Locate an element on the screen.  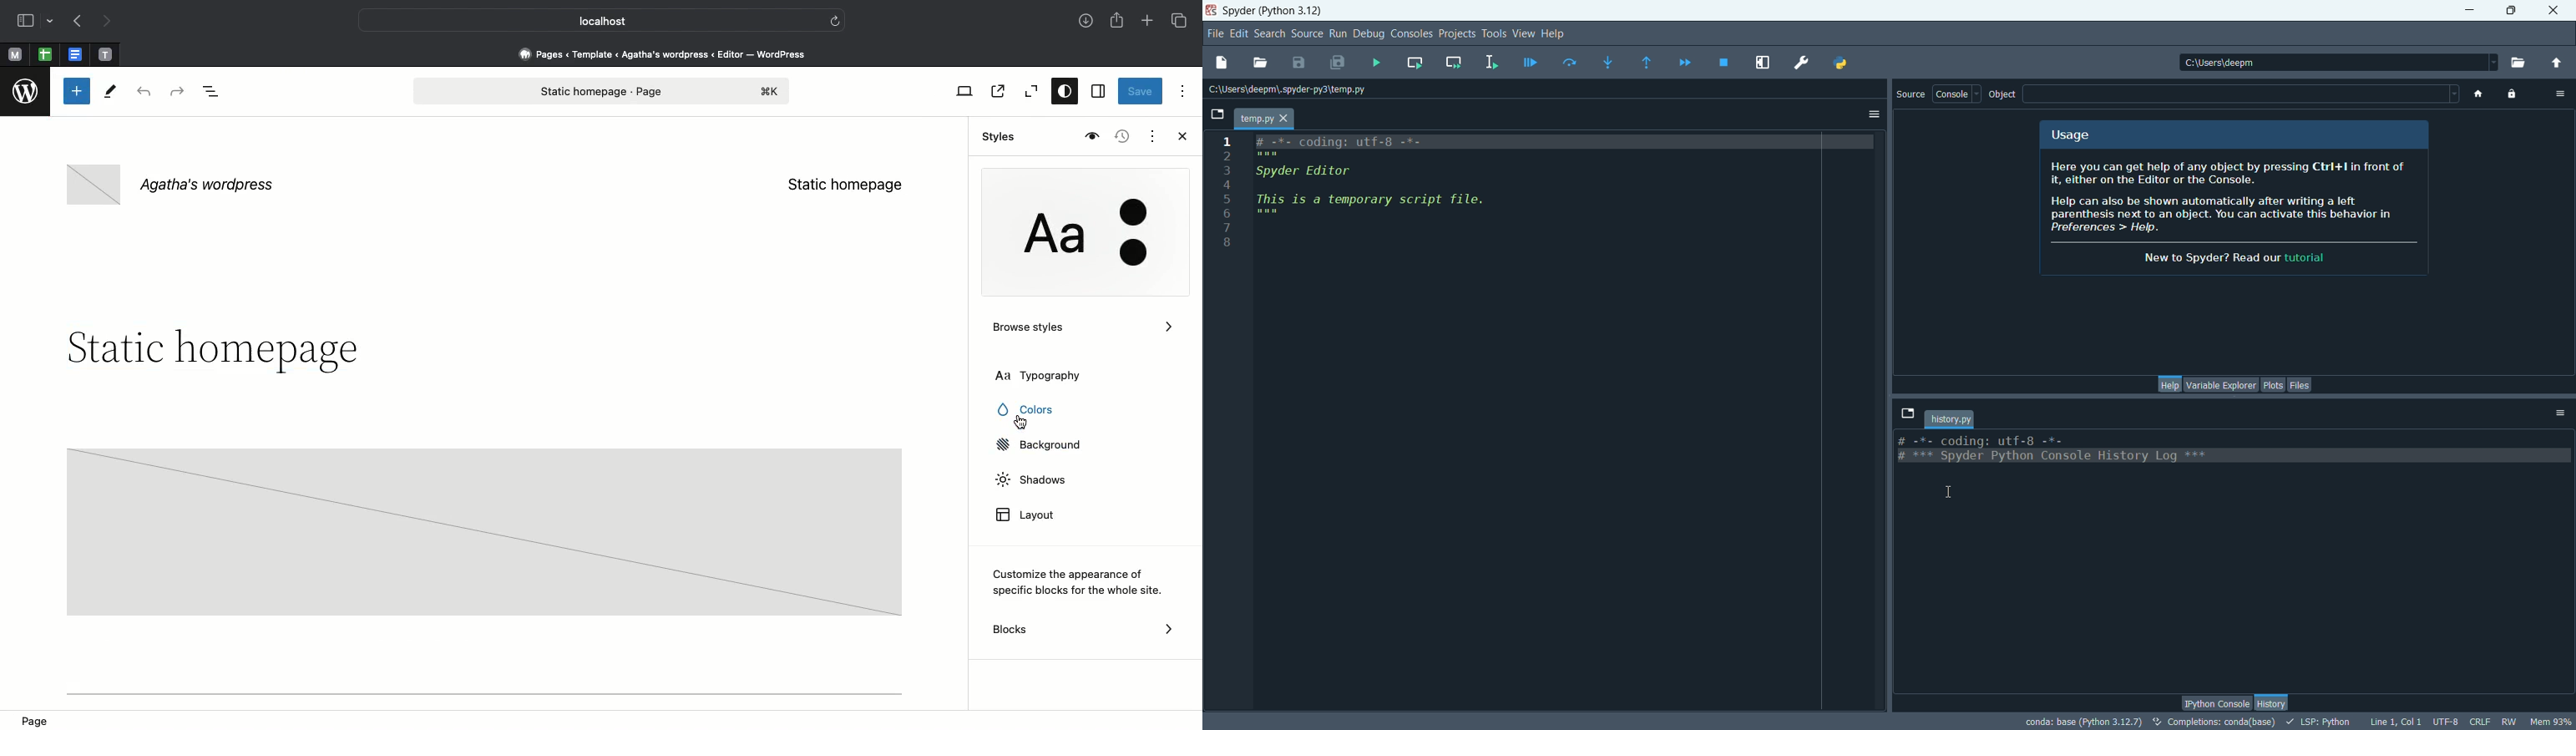
new is located at coordinates (1222, 64).